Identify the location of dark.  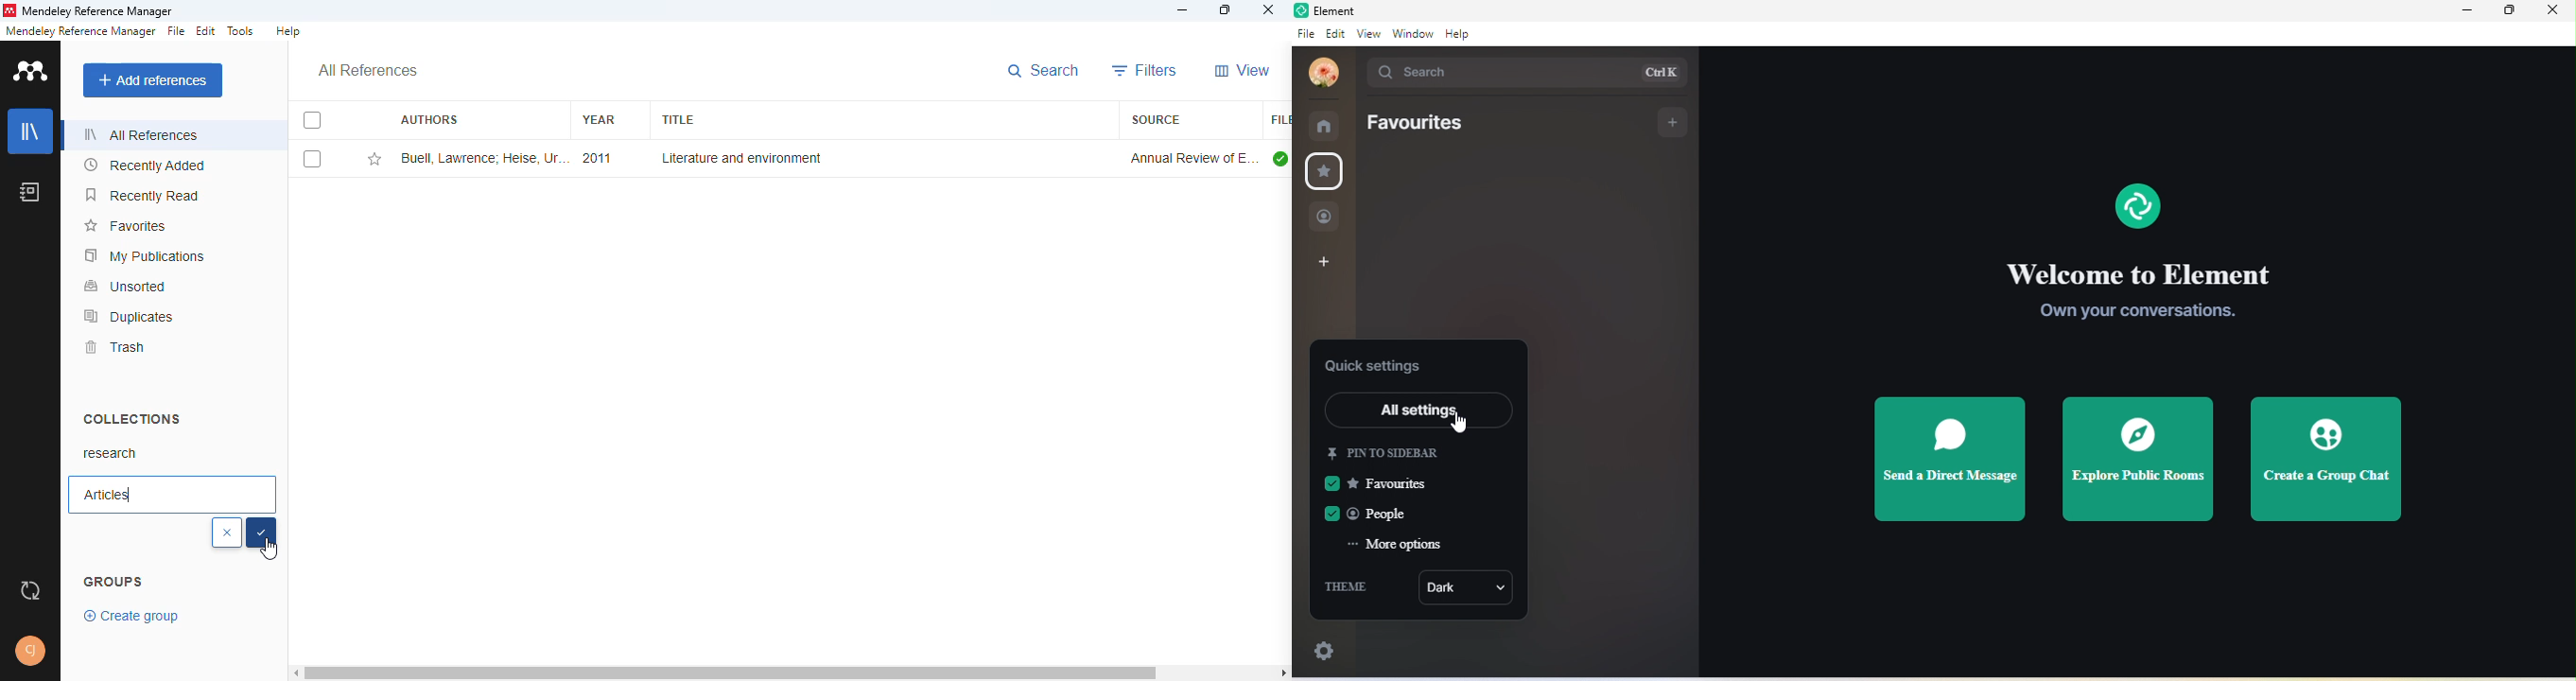
(1463, 589).